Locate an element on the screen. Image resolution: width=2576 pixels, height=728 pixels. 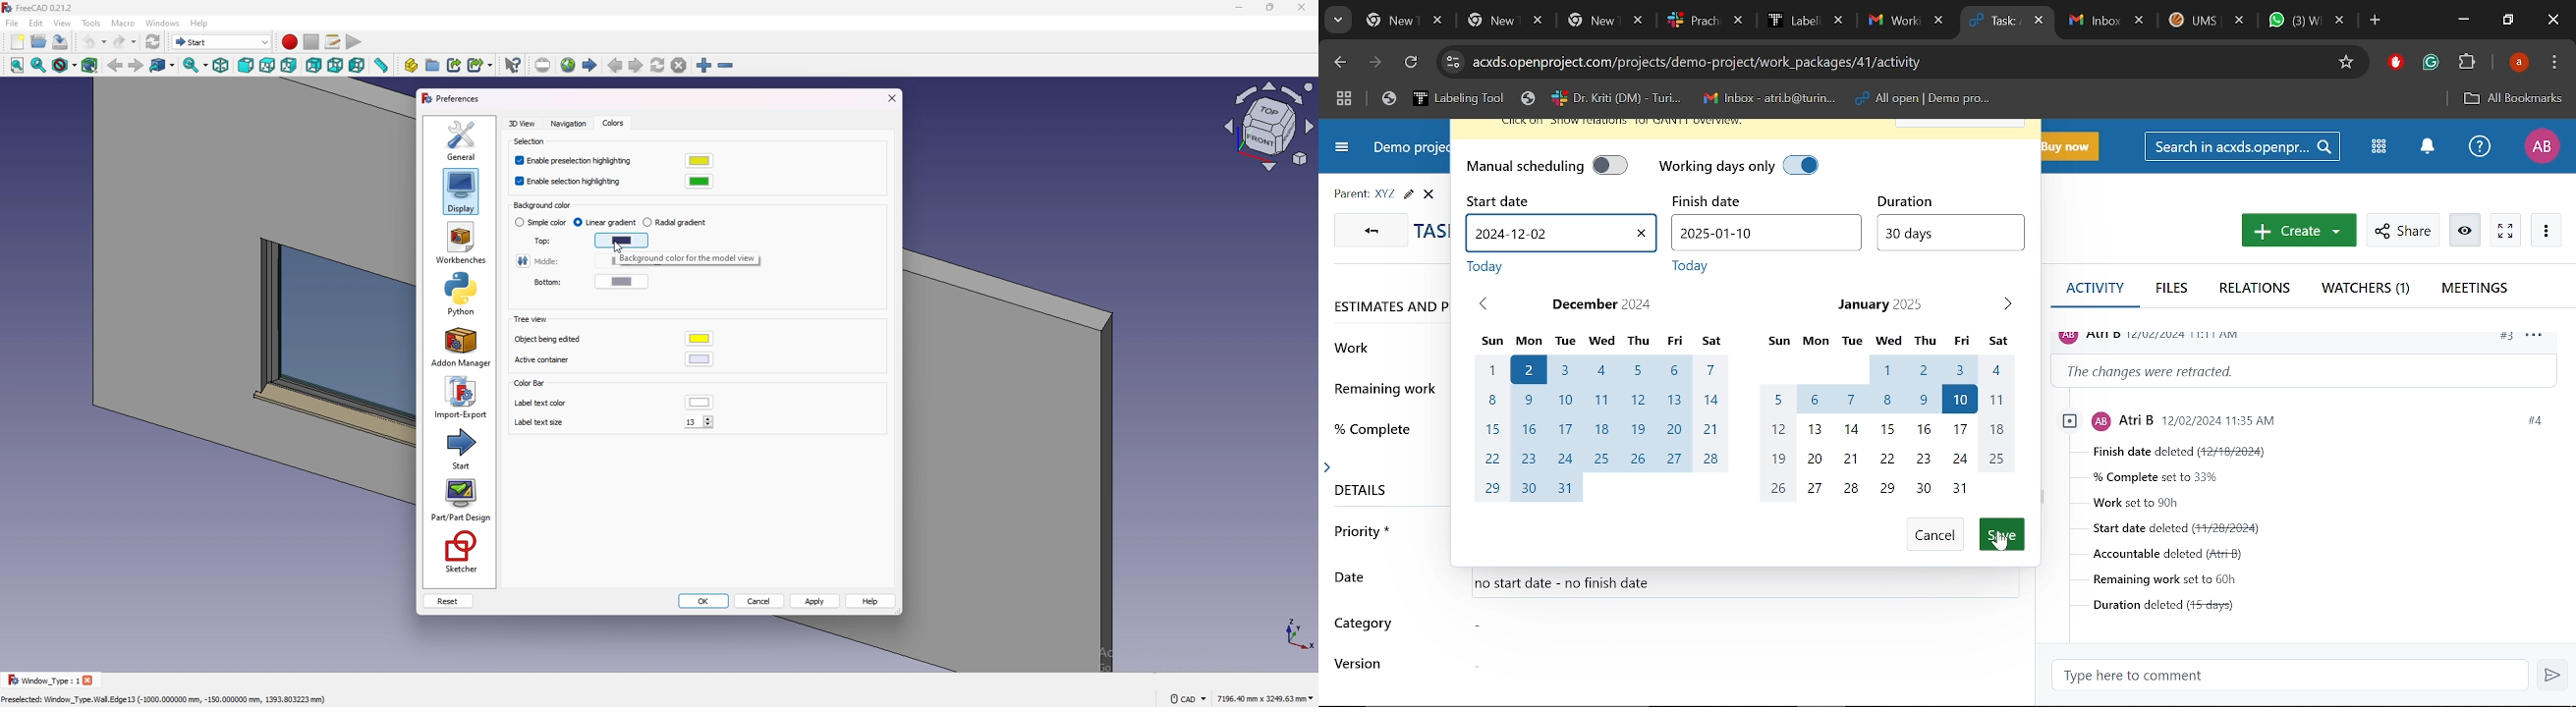
radial gradient is located at coordinates (676, 222).